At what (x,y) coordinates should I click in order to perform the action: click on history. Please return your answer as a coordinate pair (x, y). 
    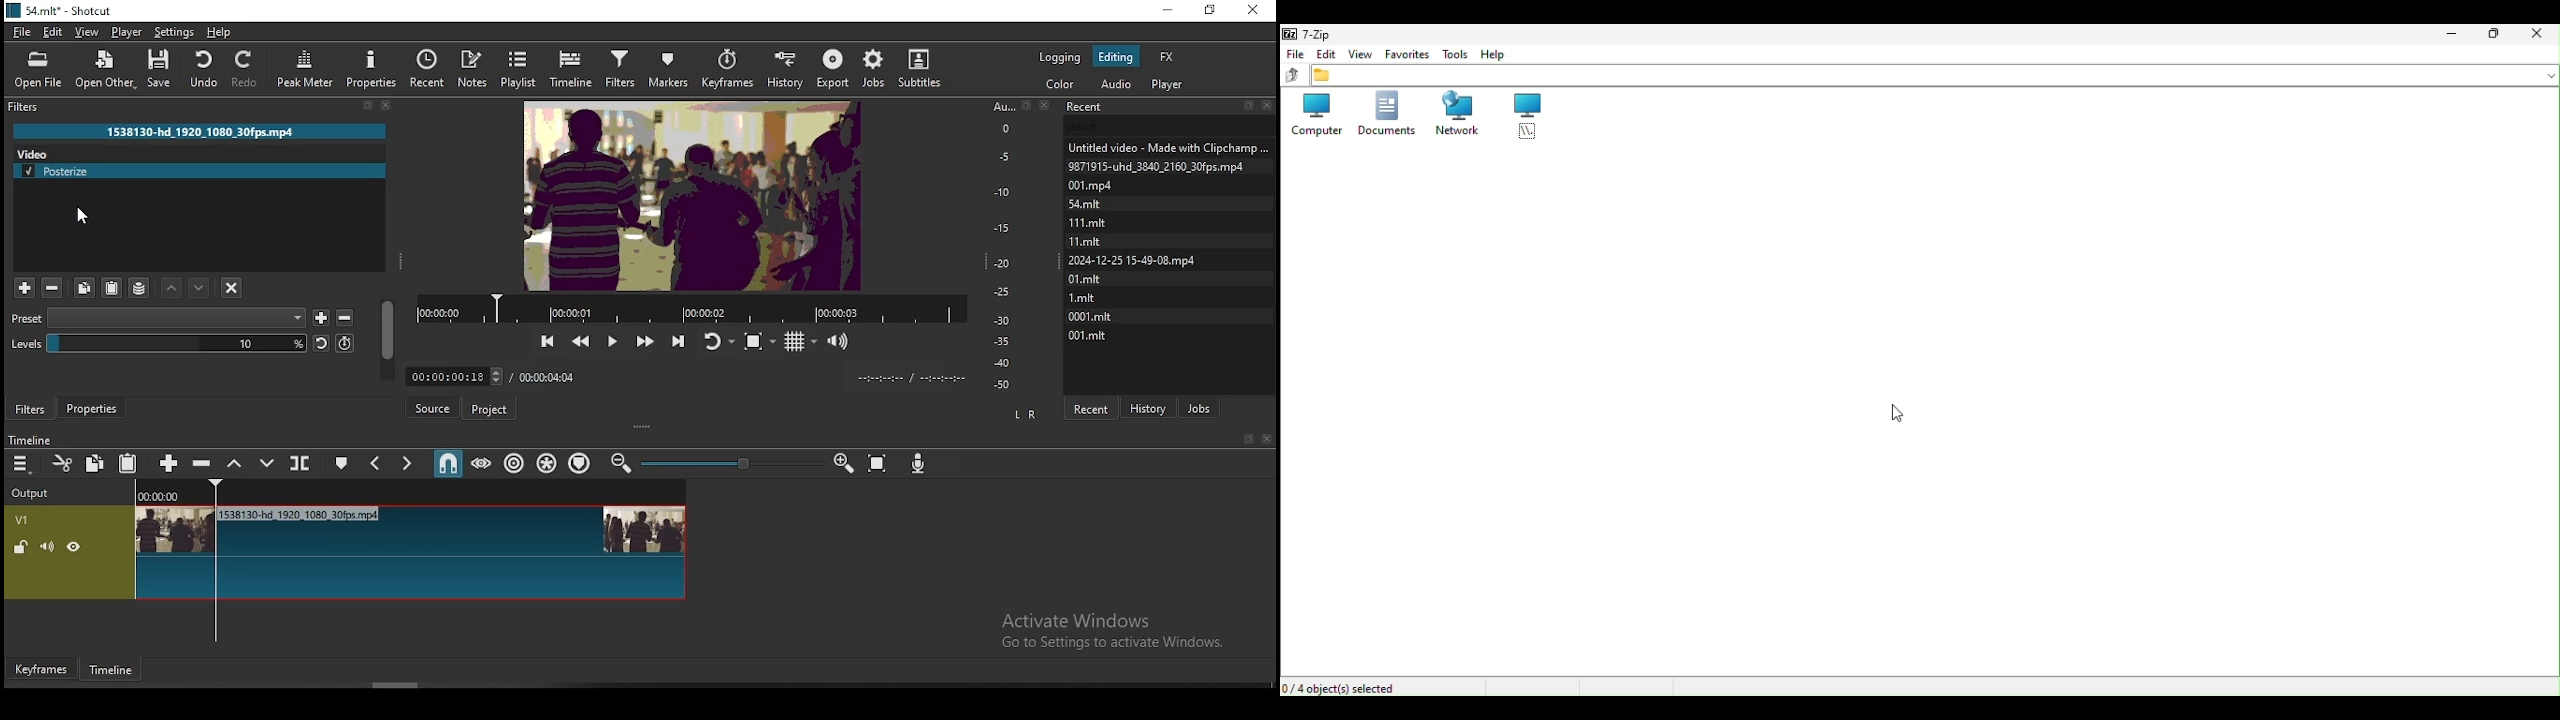
    Looking at the image, I should click on (1155, 408).